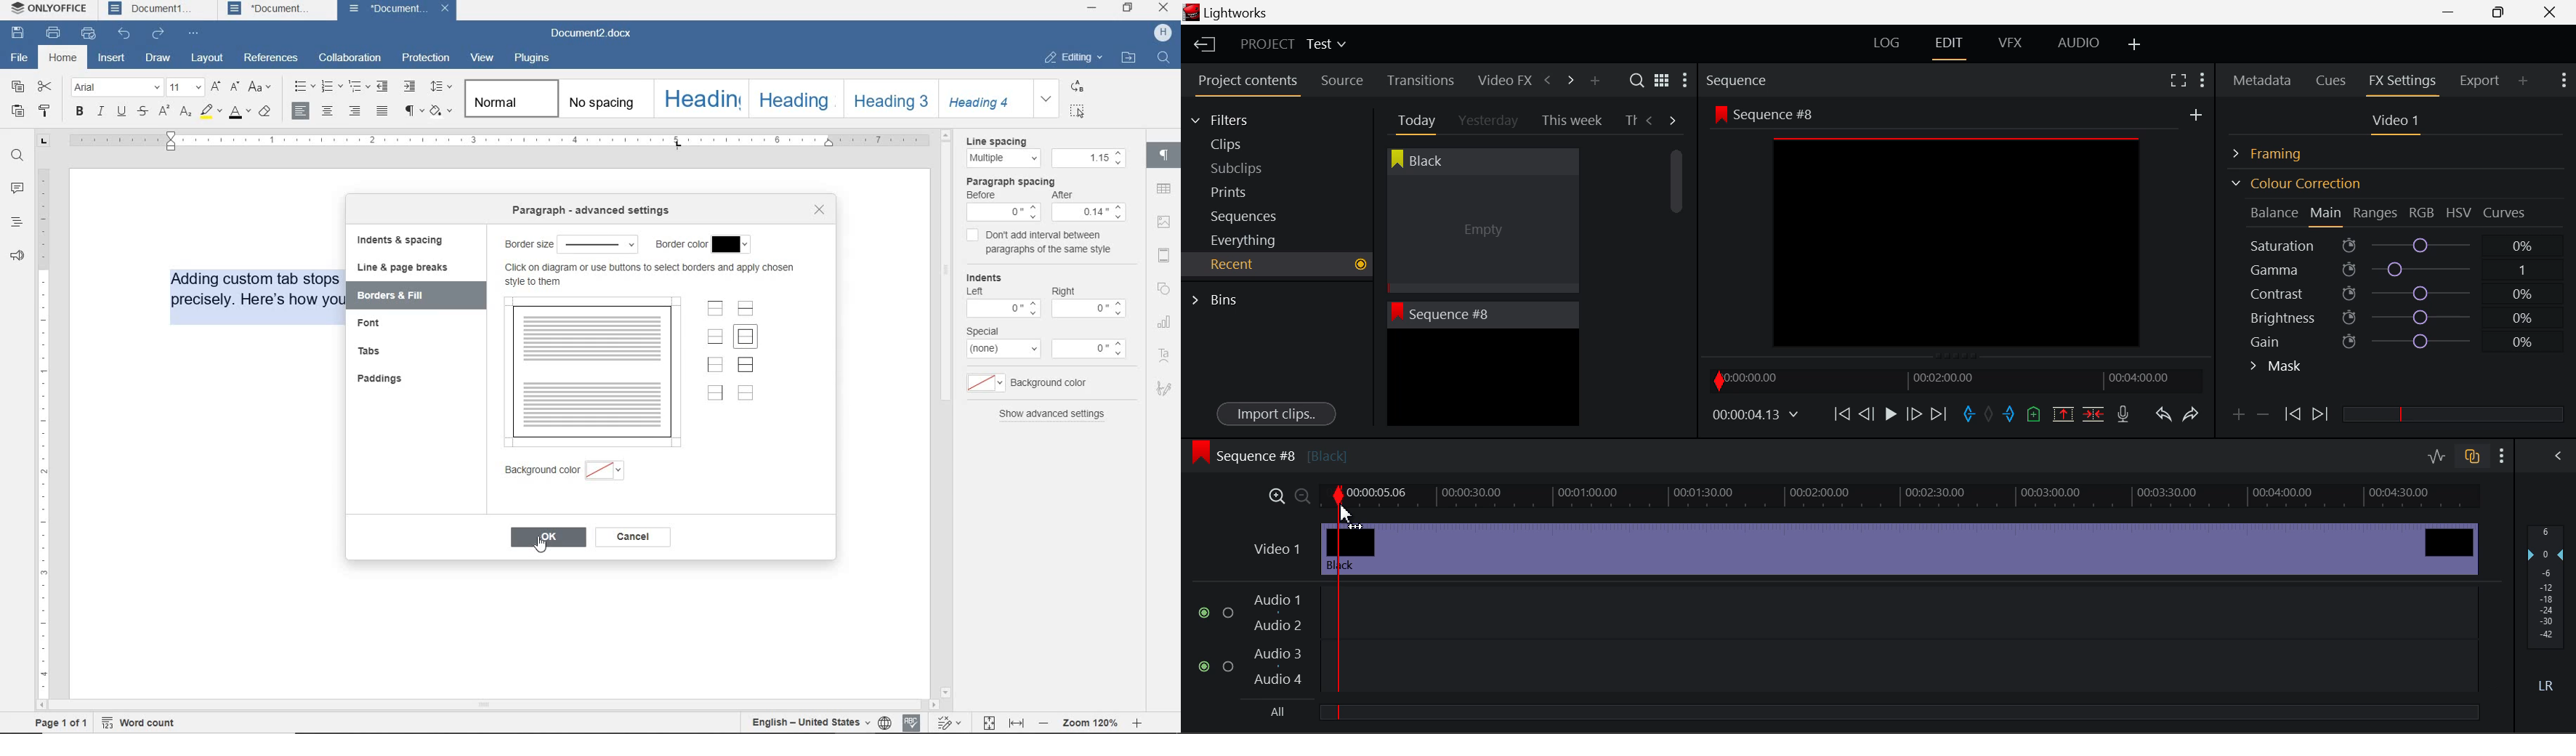 The height and width of the screenshot is (756, 2576). What do you see at coordinates (1547, 81) in the screenshot?
I see `Previous Panel` at bounding box center [1547, 81].